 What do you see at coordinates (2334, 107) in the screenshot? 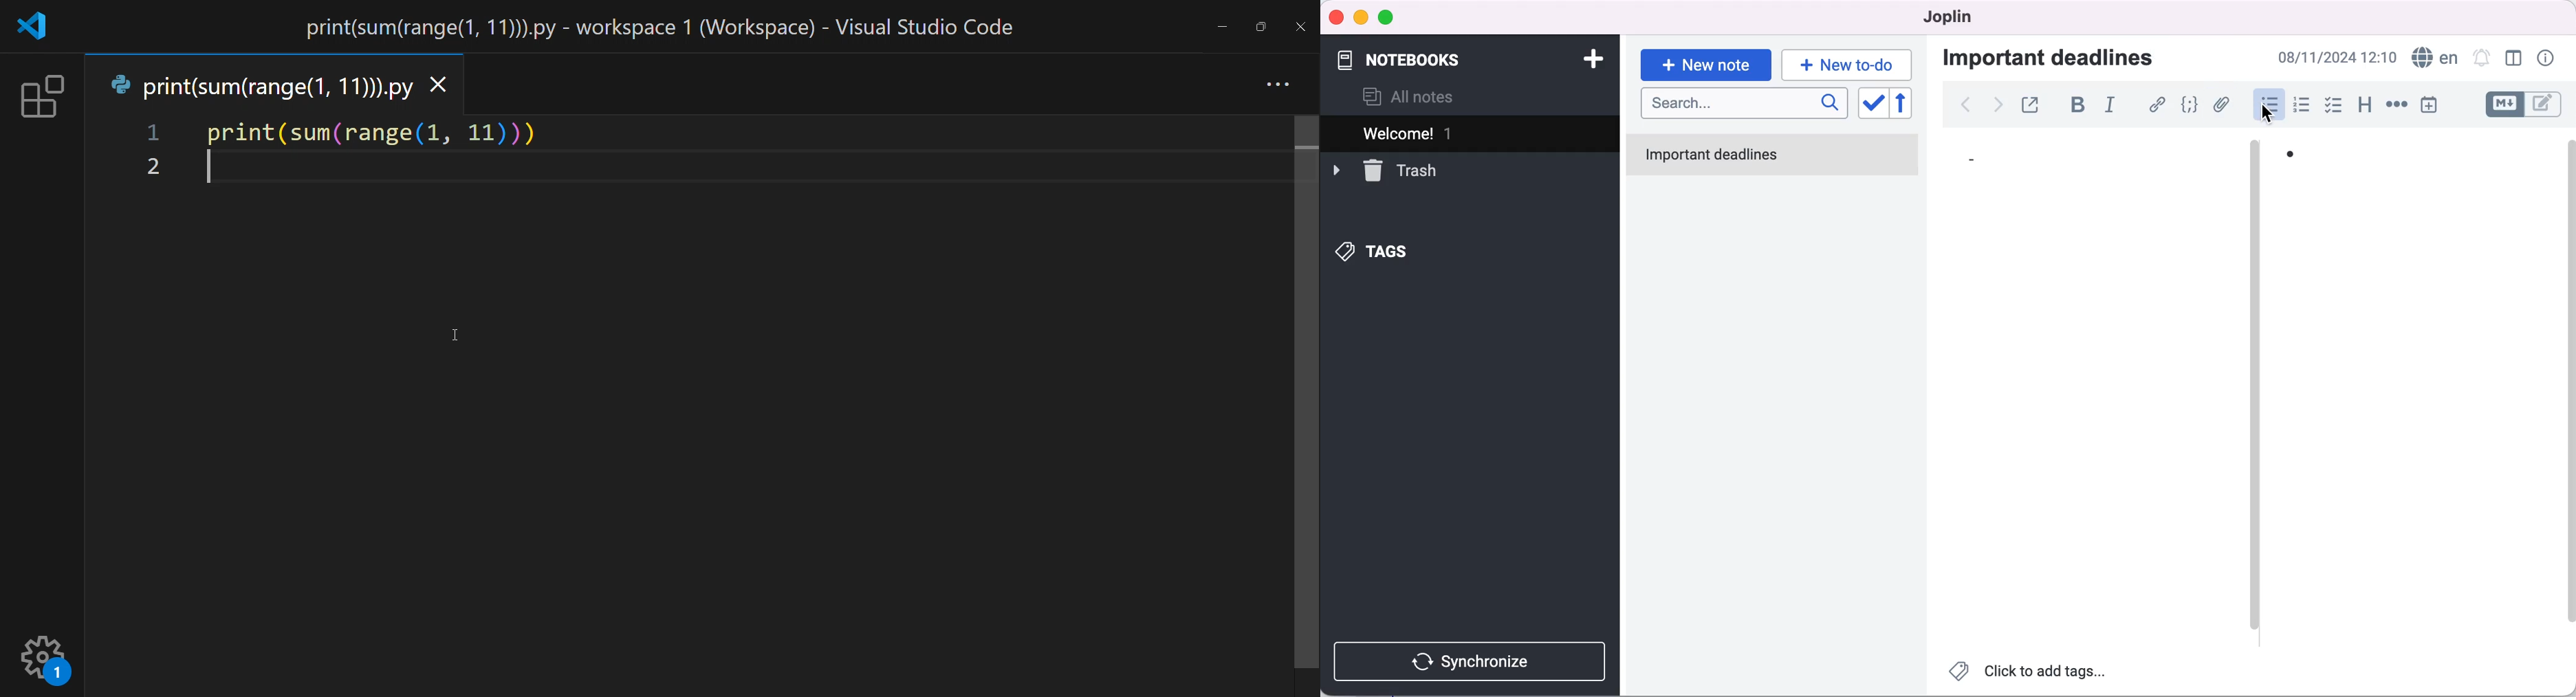
I see `checkbox` at bounding box center [2334, 107].